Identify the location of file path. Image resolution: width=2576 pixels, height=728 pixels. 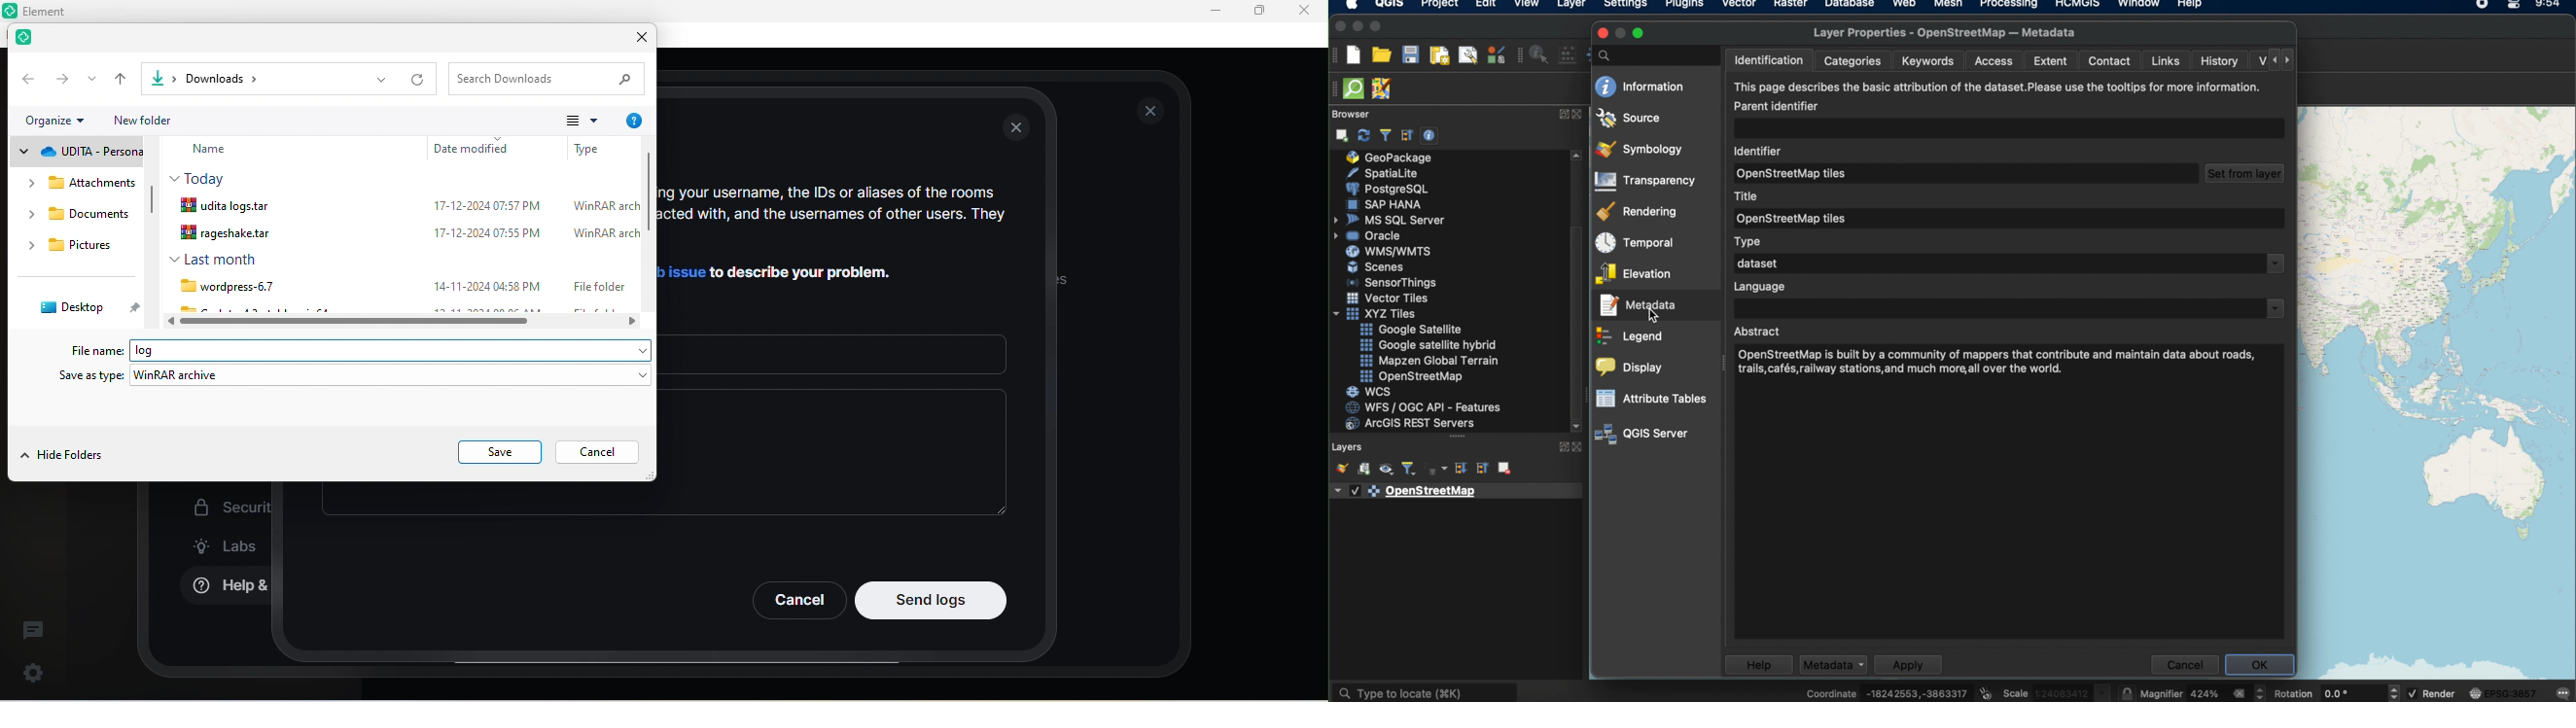
(242, 78).